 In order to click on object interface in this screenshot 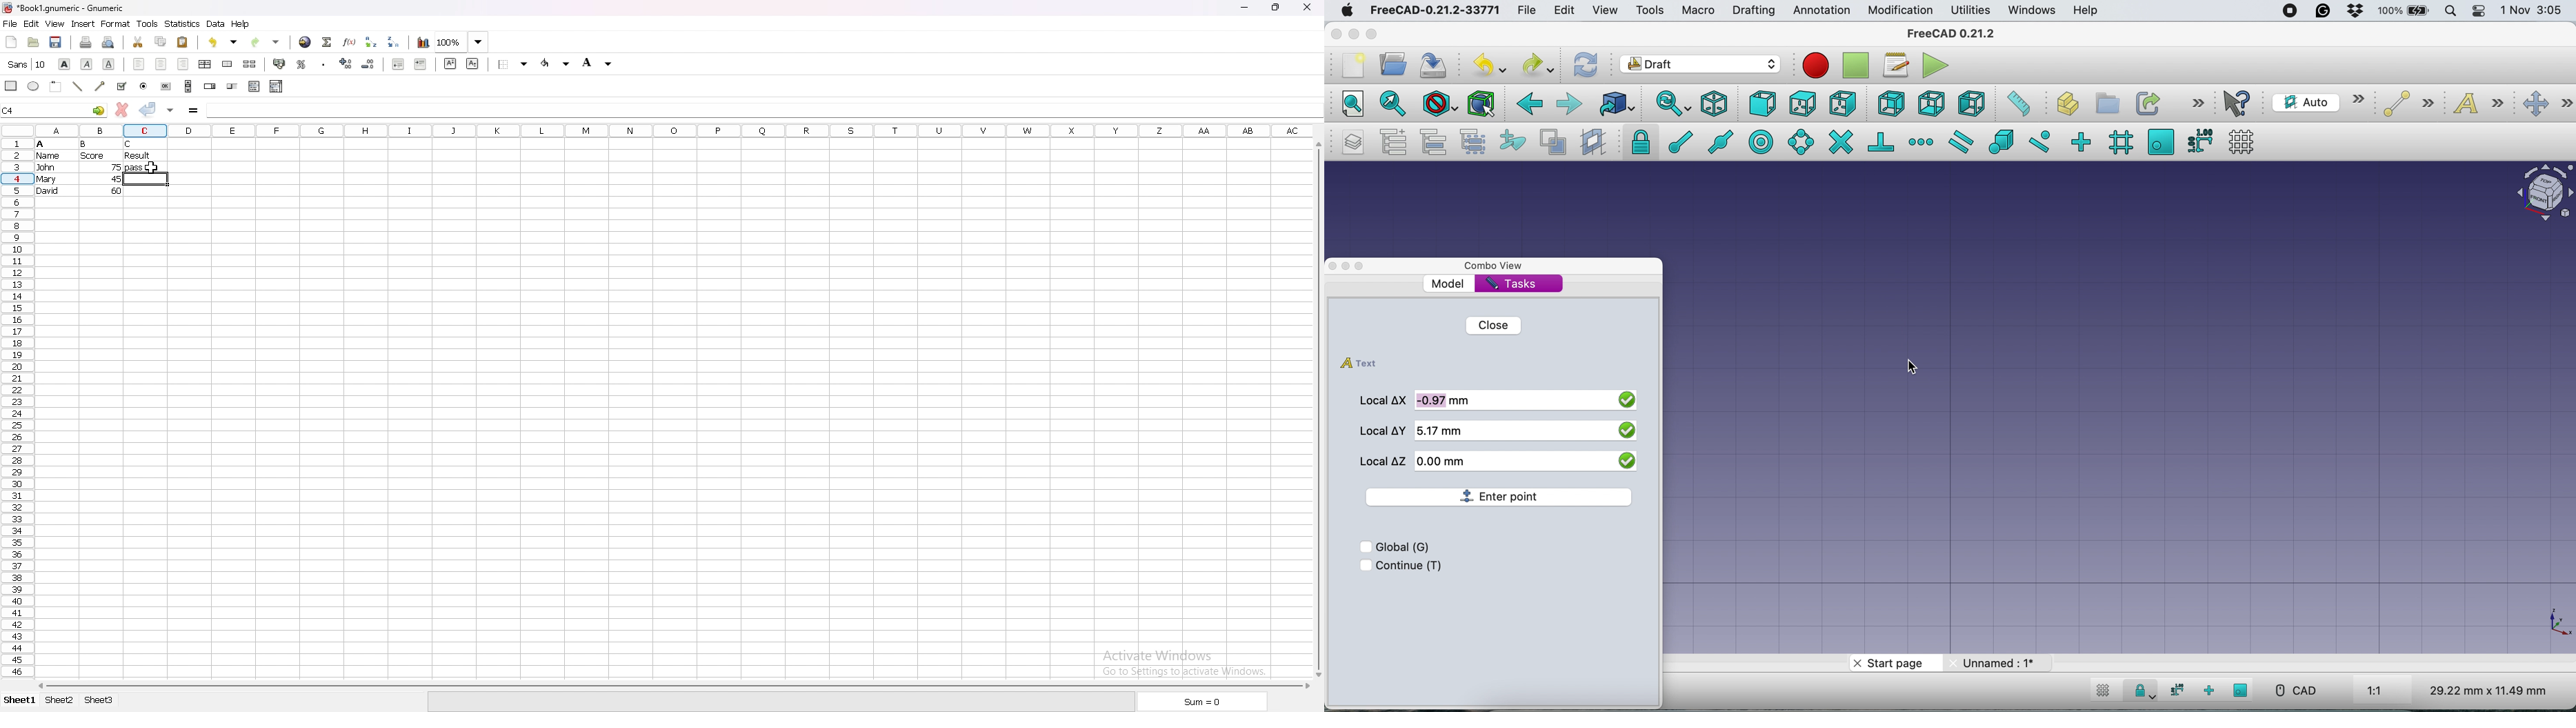, I will do `click(2541, 191)`.